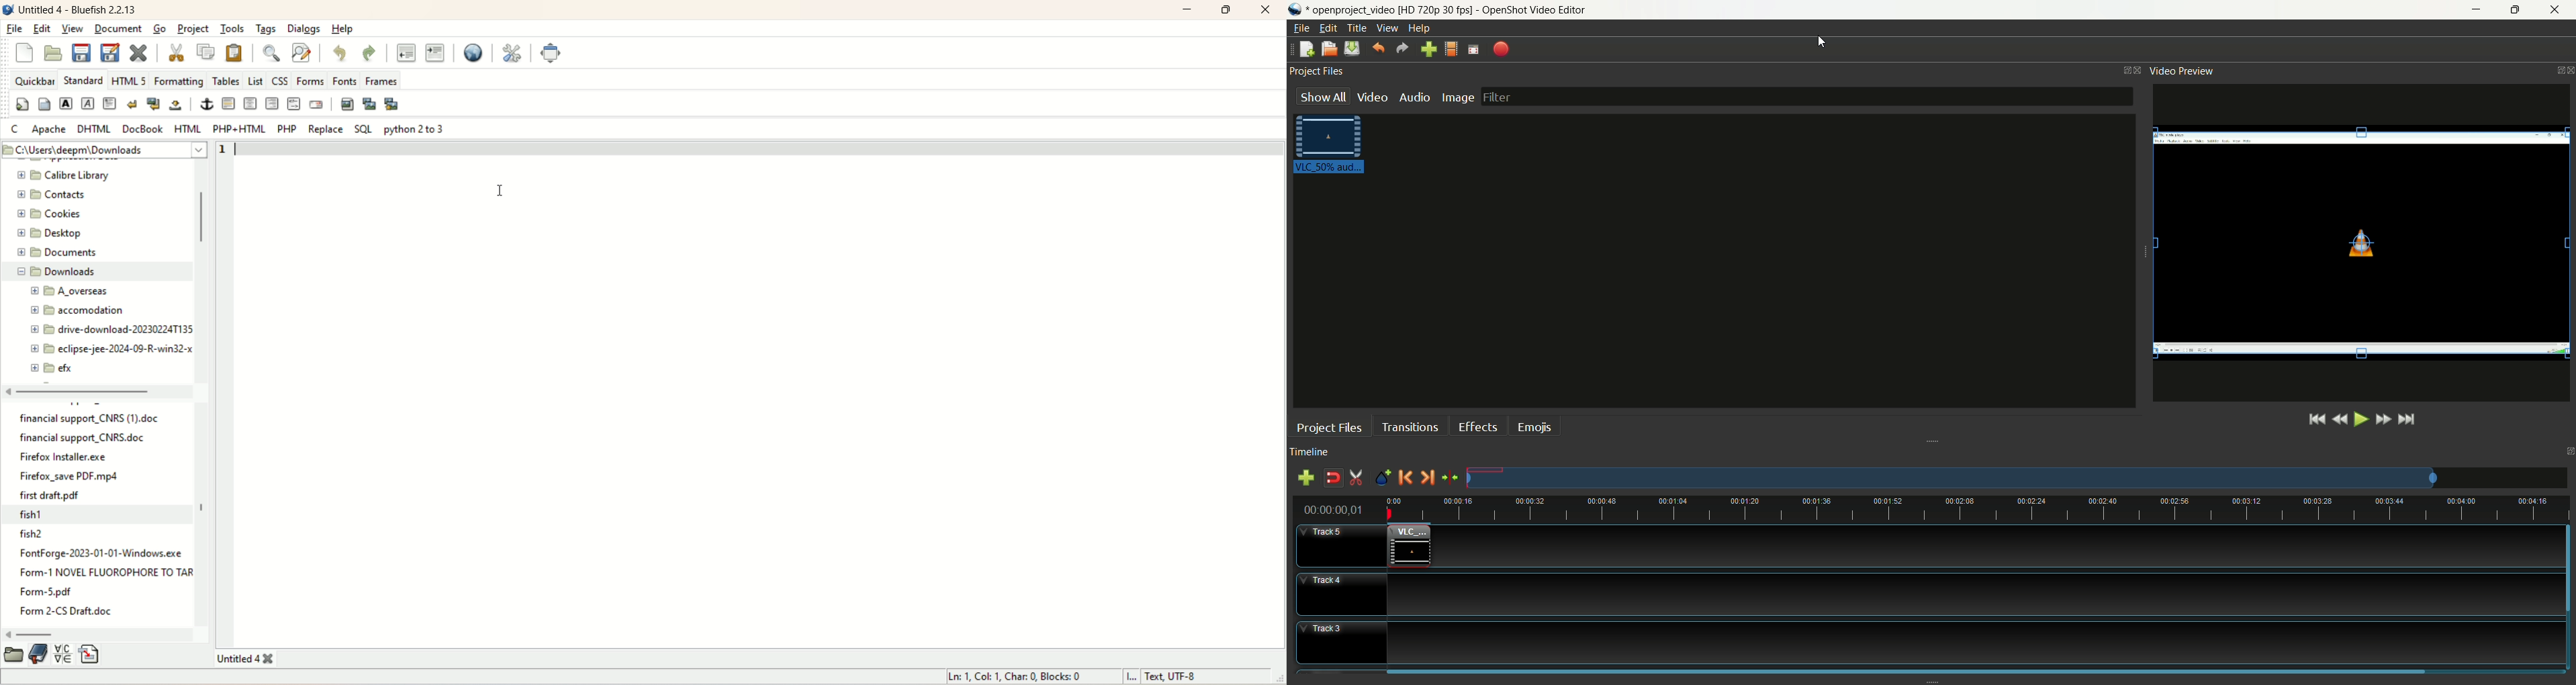  Describe the element at coordinates (109, 55) in the screenshot. I see `save file as` at that location.